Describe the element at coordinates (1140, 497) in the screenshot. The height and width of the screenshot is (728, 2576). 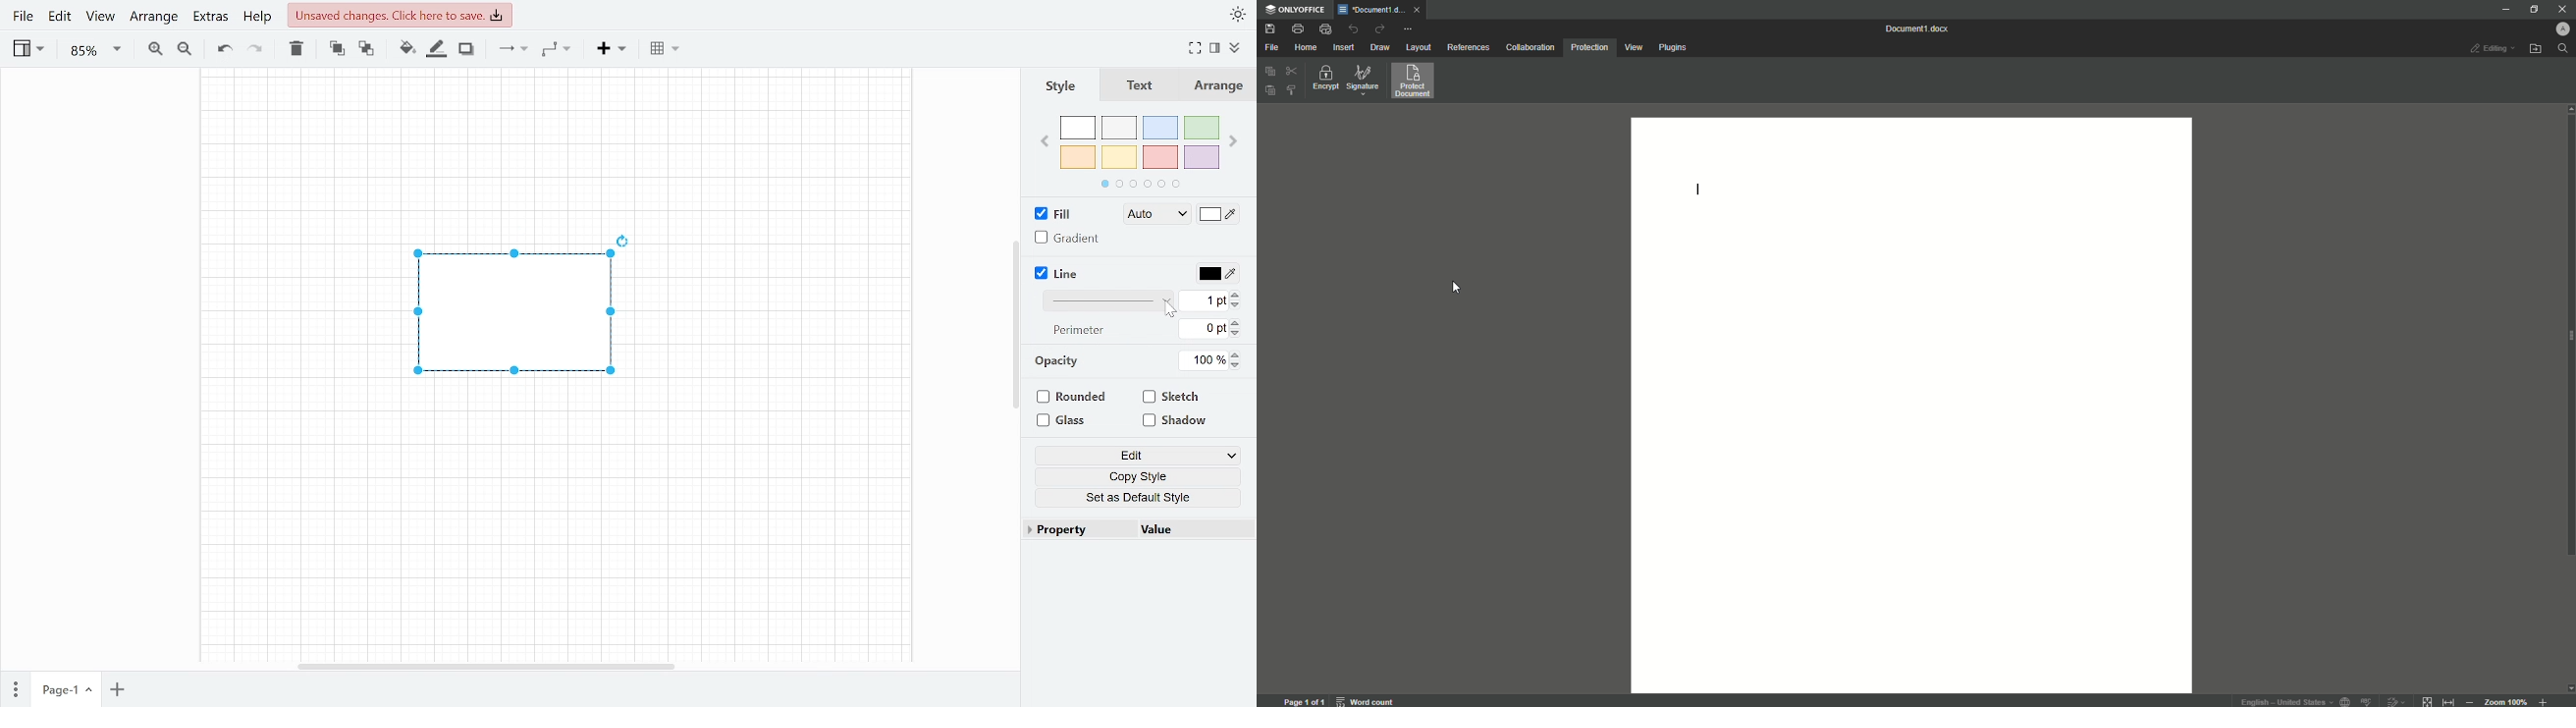
I see `Set as a defaultstyle` at that location.